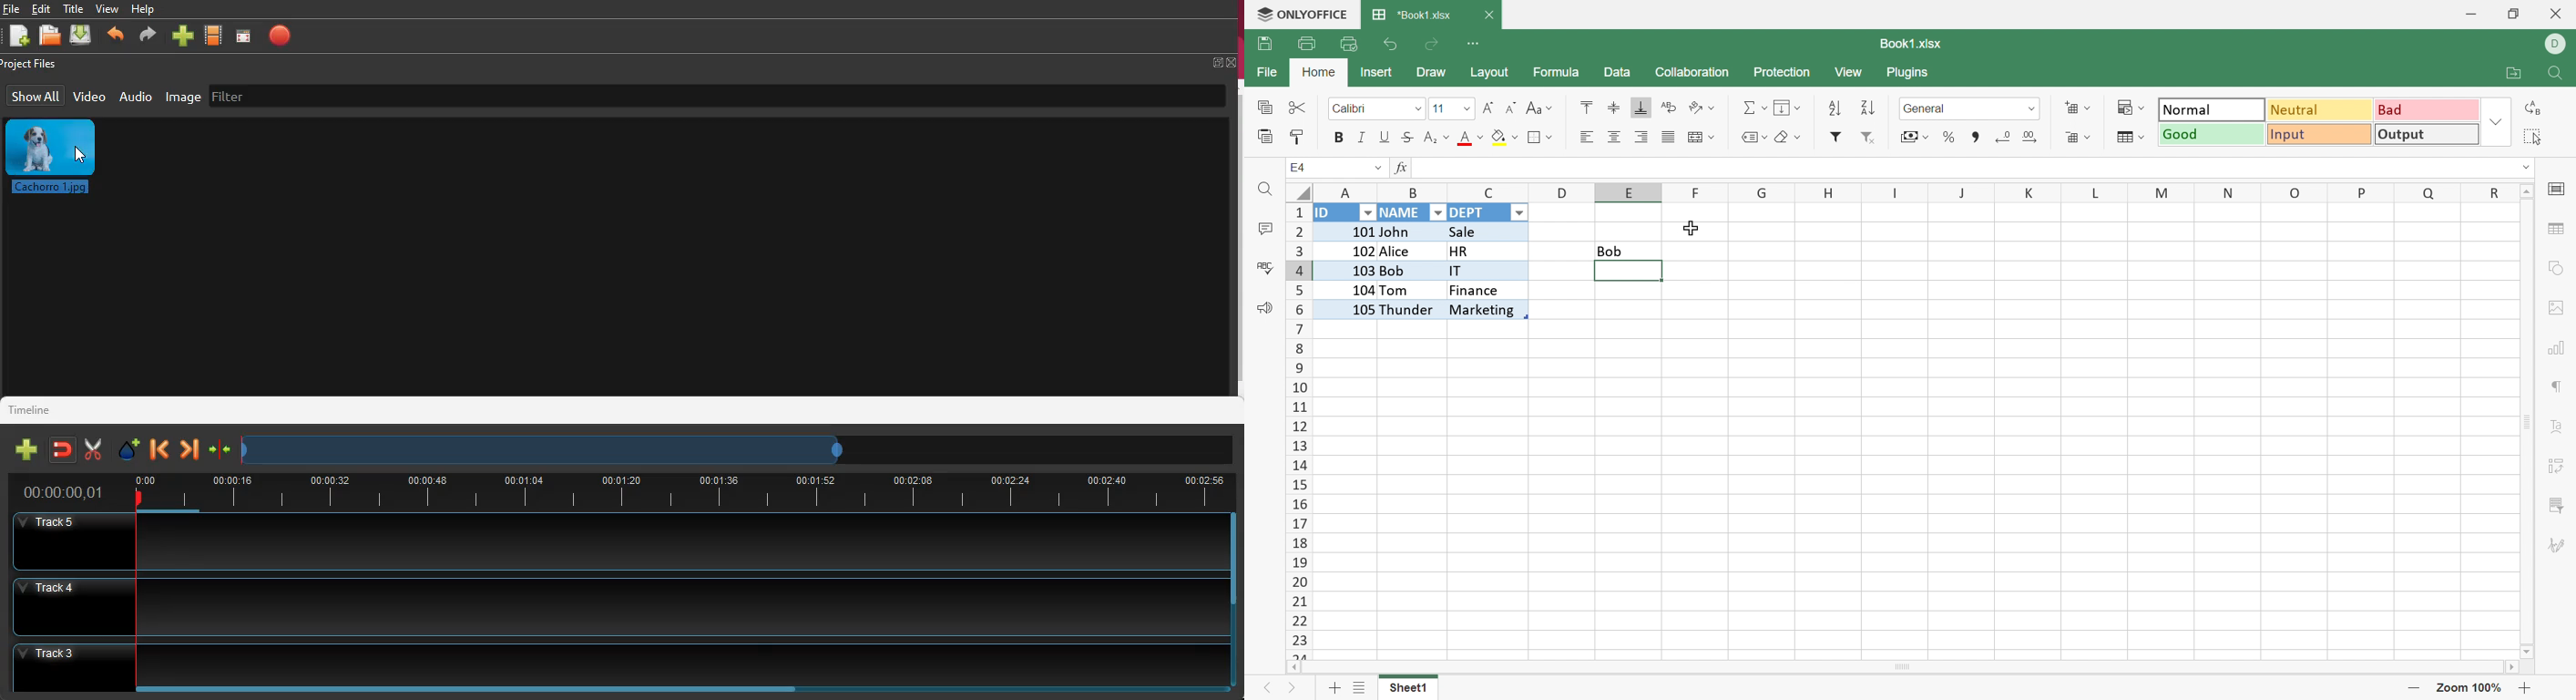 This screenshot has height=700, width=2576. Describe the element at coordinates (1749, 107) in the screenshot. I see `Summation` at that location.